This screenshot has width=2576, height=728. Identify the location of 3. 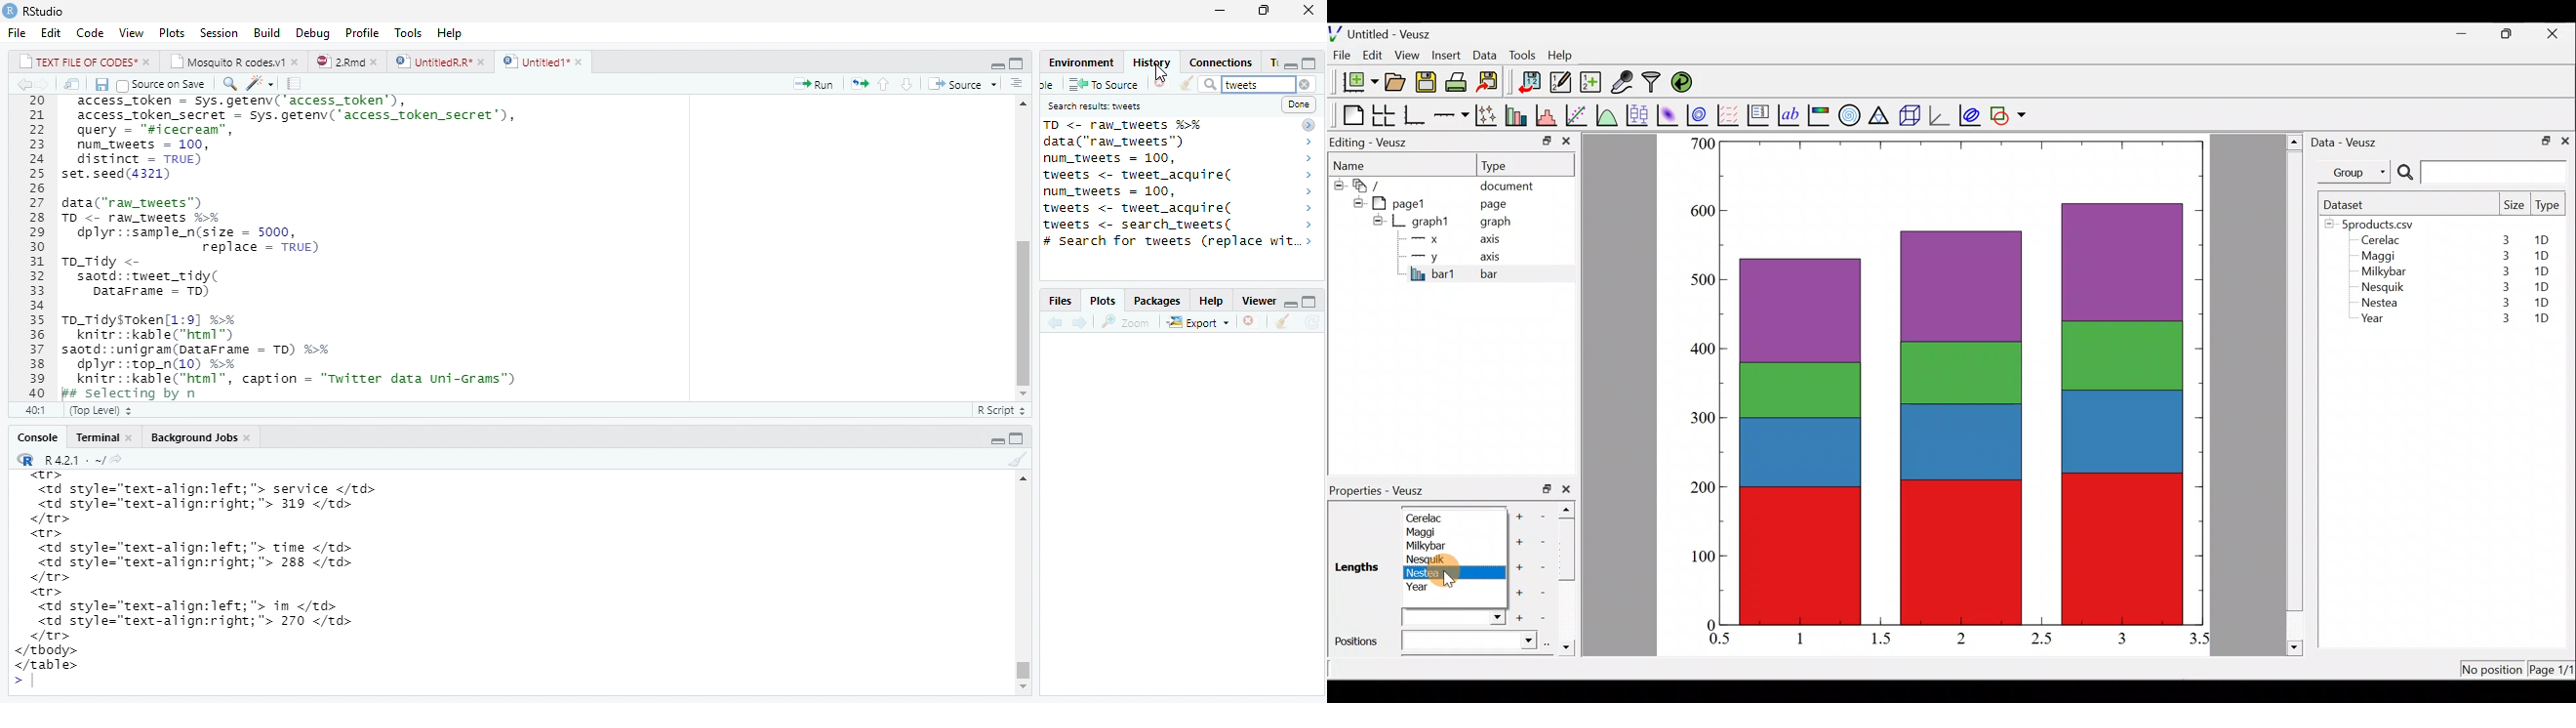
(2499, 320).